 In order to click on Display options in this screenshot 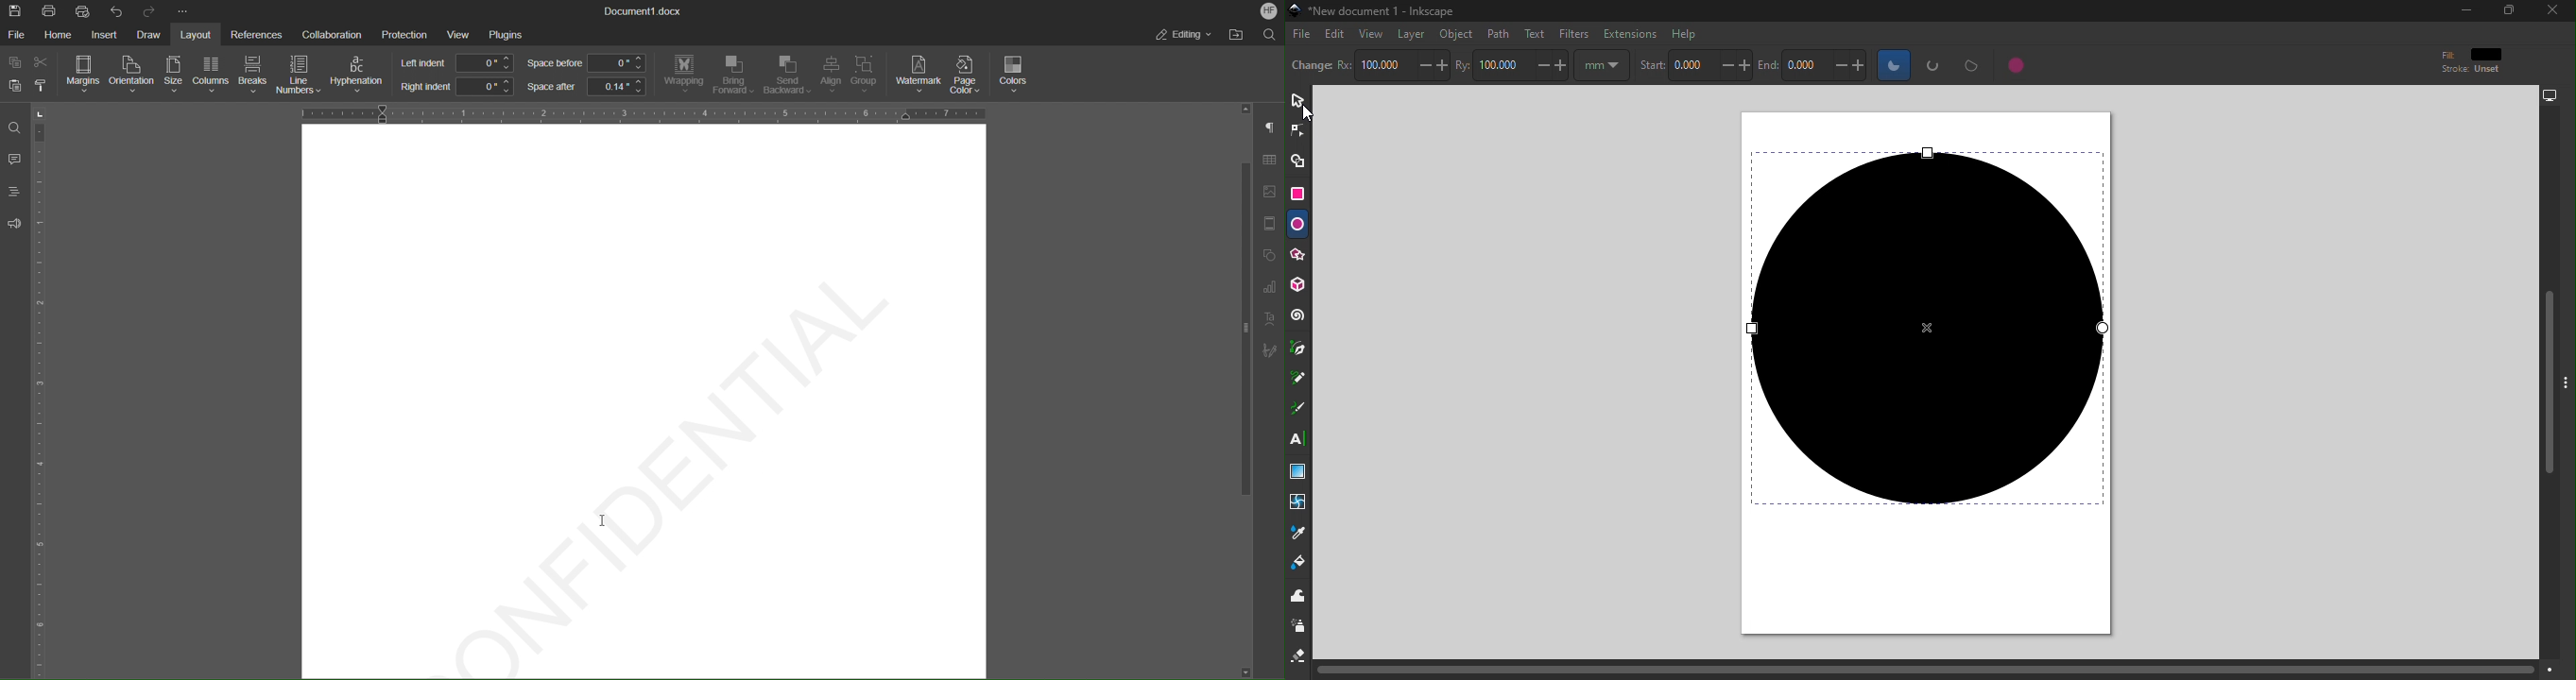, I will do `click(2557, 95)`.